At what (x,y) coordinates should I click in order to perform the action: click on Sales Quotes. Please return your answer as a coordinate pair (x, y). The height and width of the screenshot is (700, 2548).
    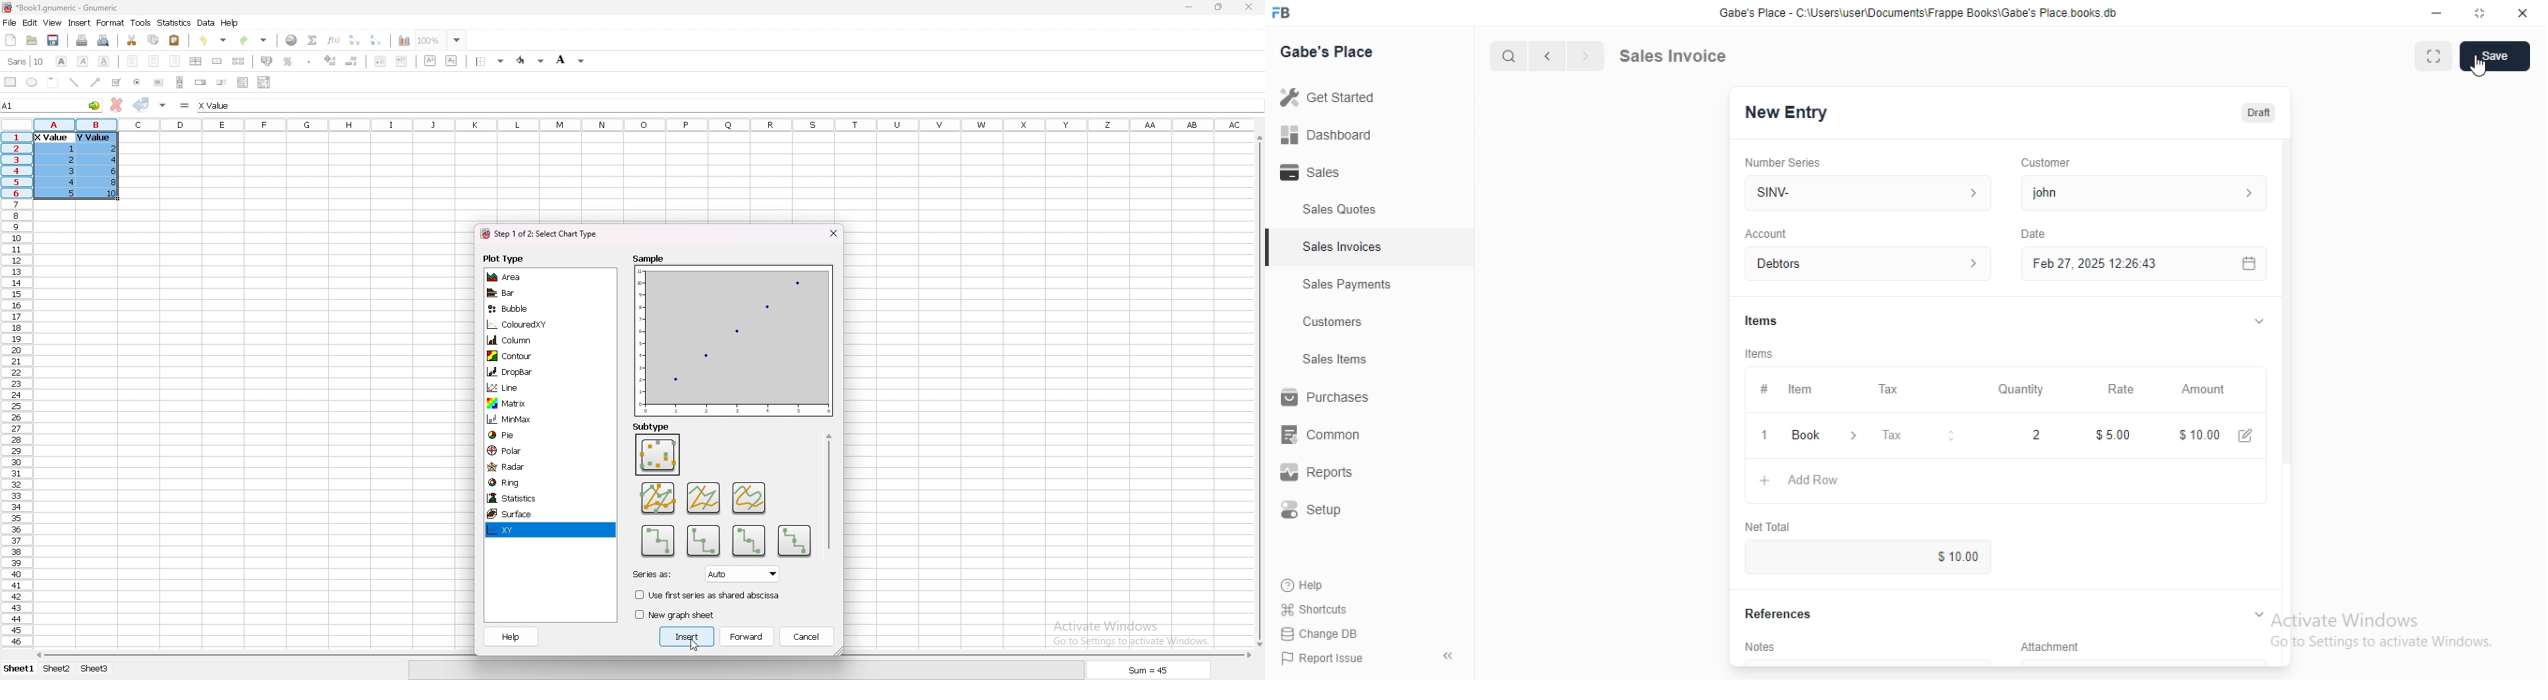
    Looking at the image, I should click on (1339, 212).